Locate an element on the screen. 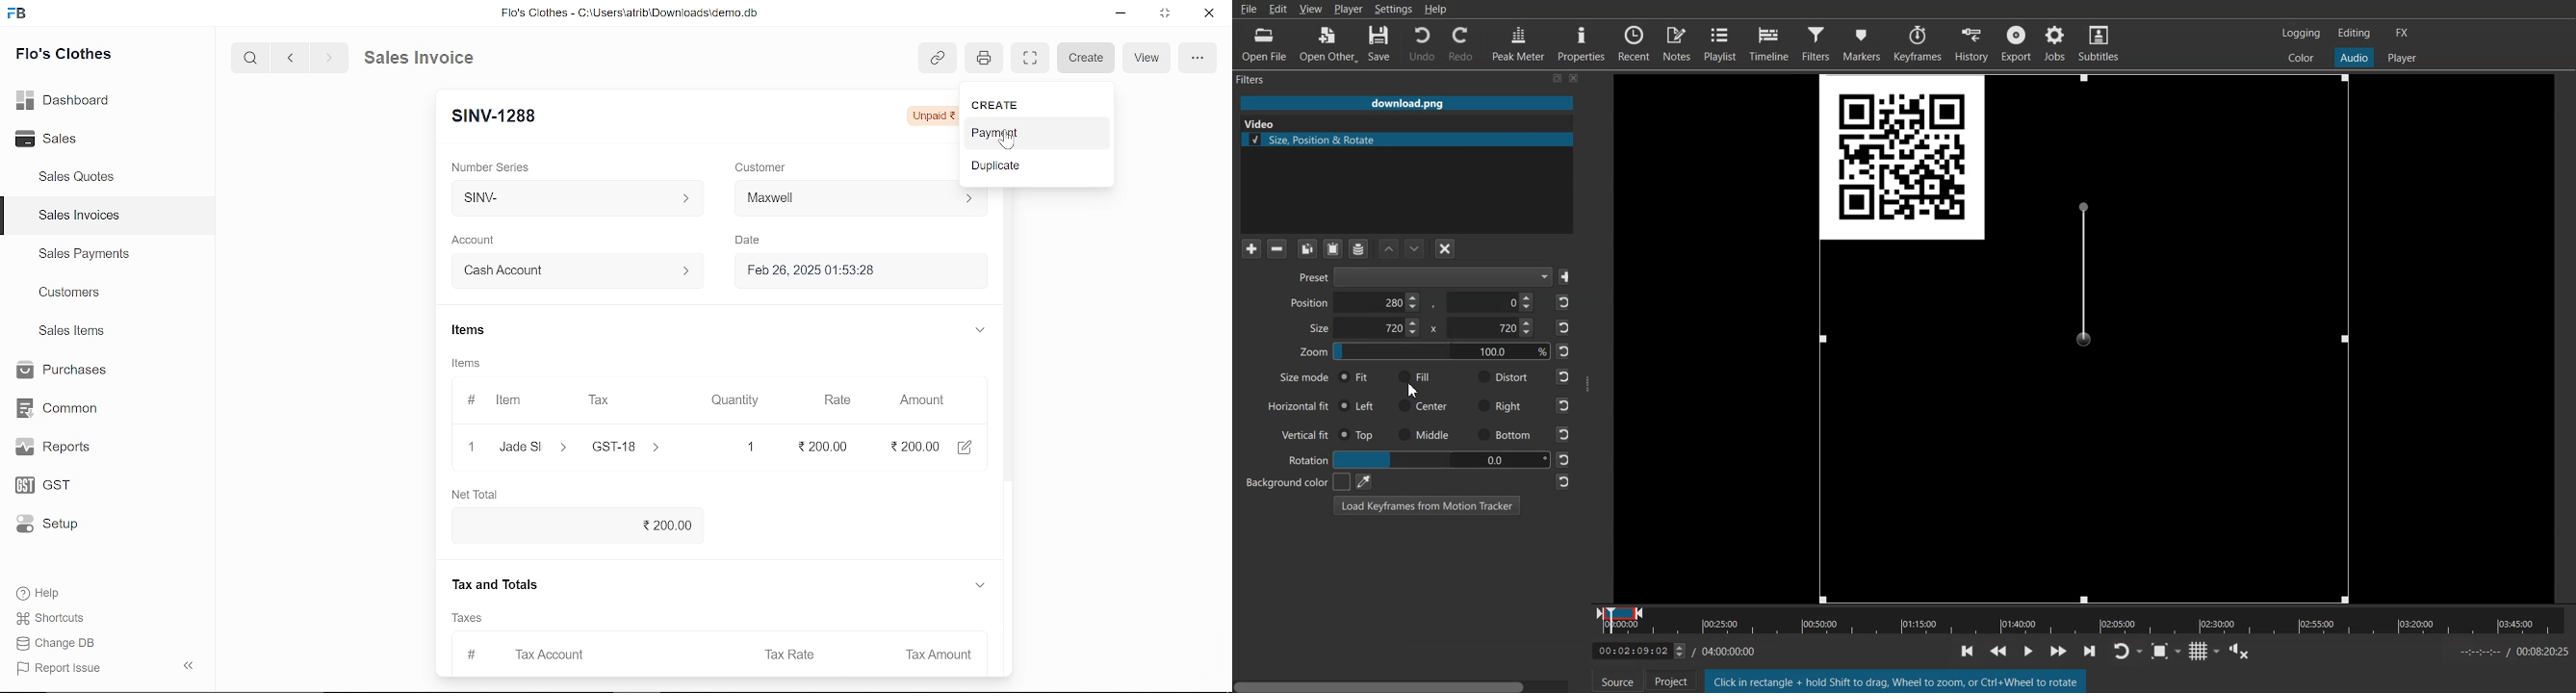 The width and height of the screenshot is (2576, 700). Amount is located at coordinates (922, 400).